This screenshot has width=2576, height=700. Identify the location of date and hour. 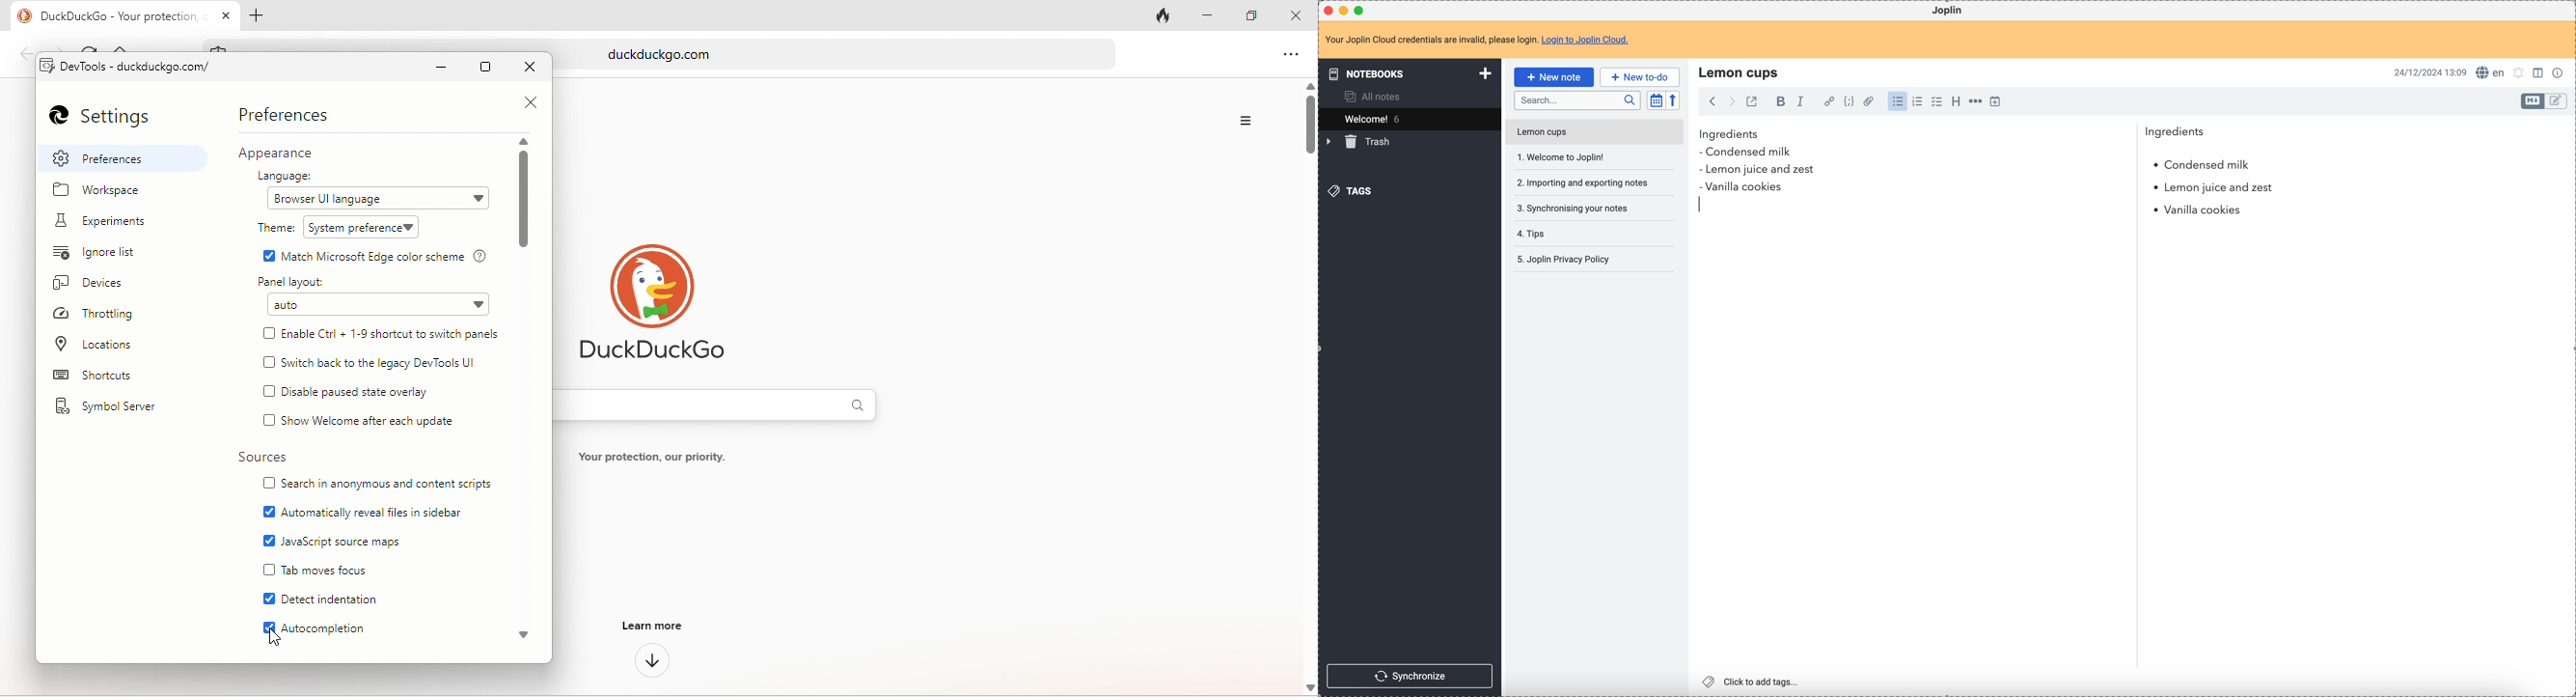
(2431, 72).